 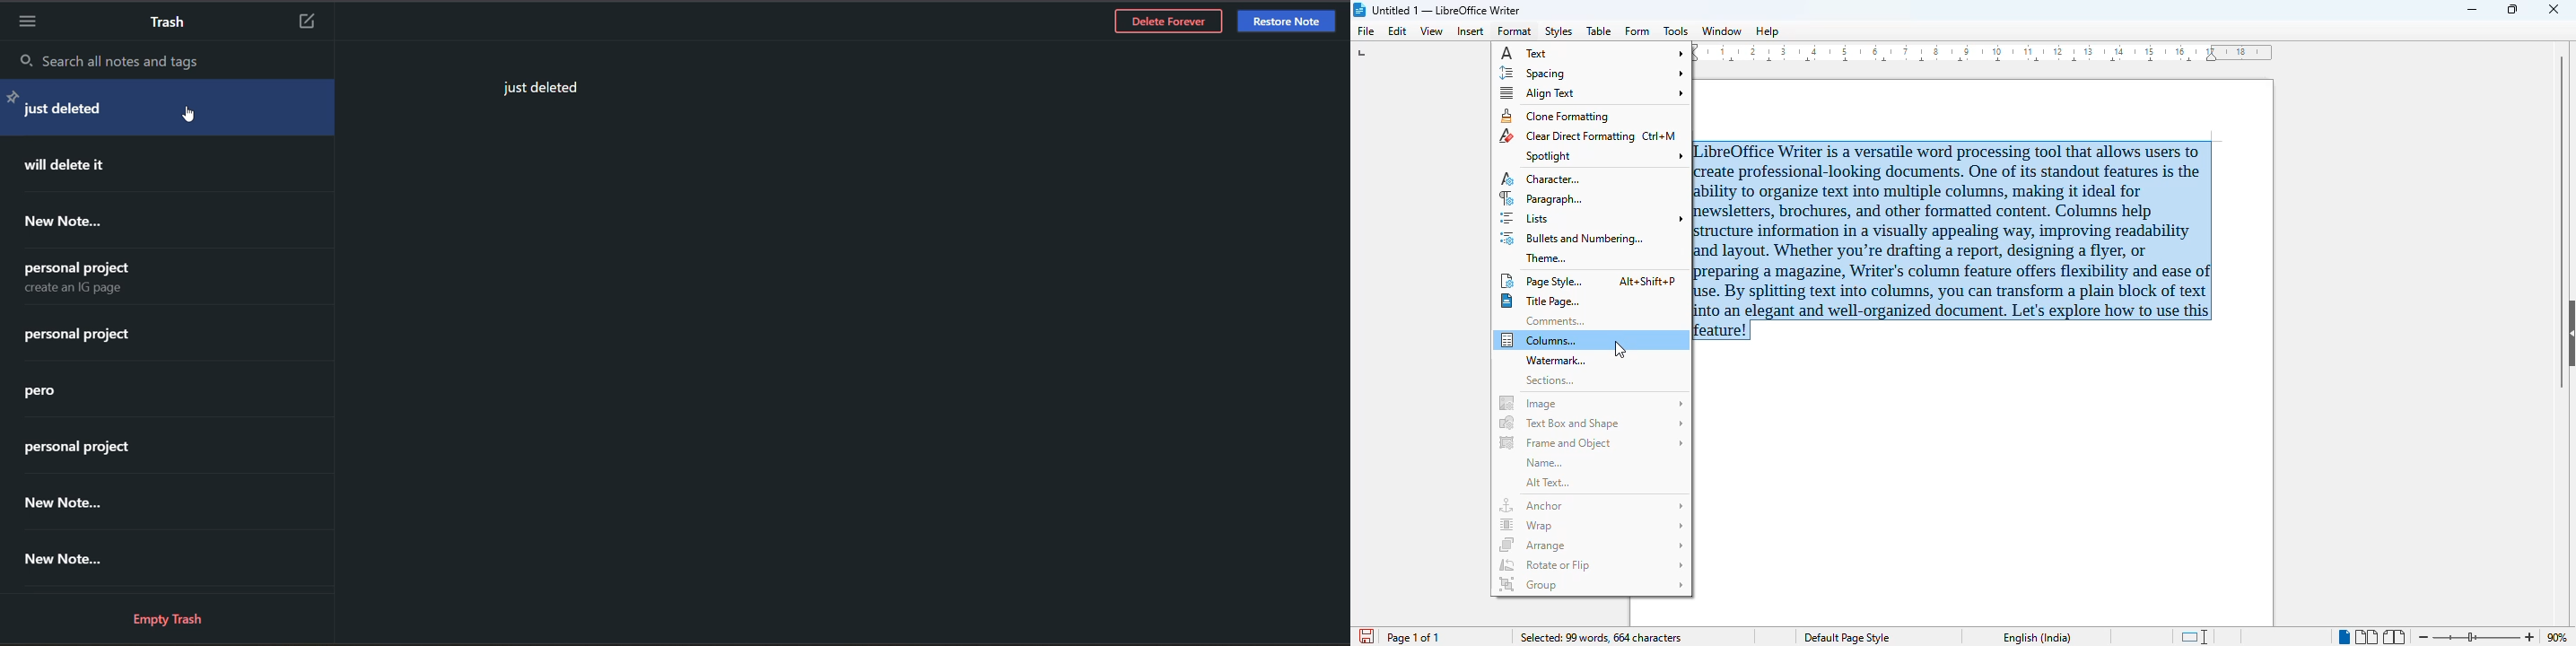 What do you see at coordinates (1722, 31) in the screenshot?
I see `window` at bounding box center [1722, 31].